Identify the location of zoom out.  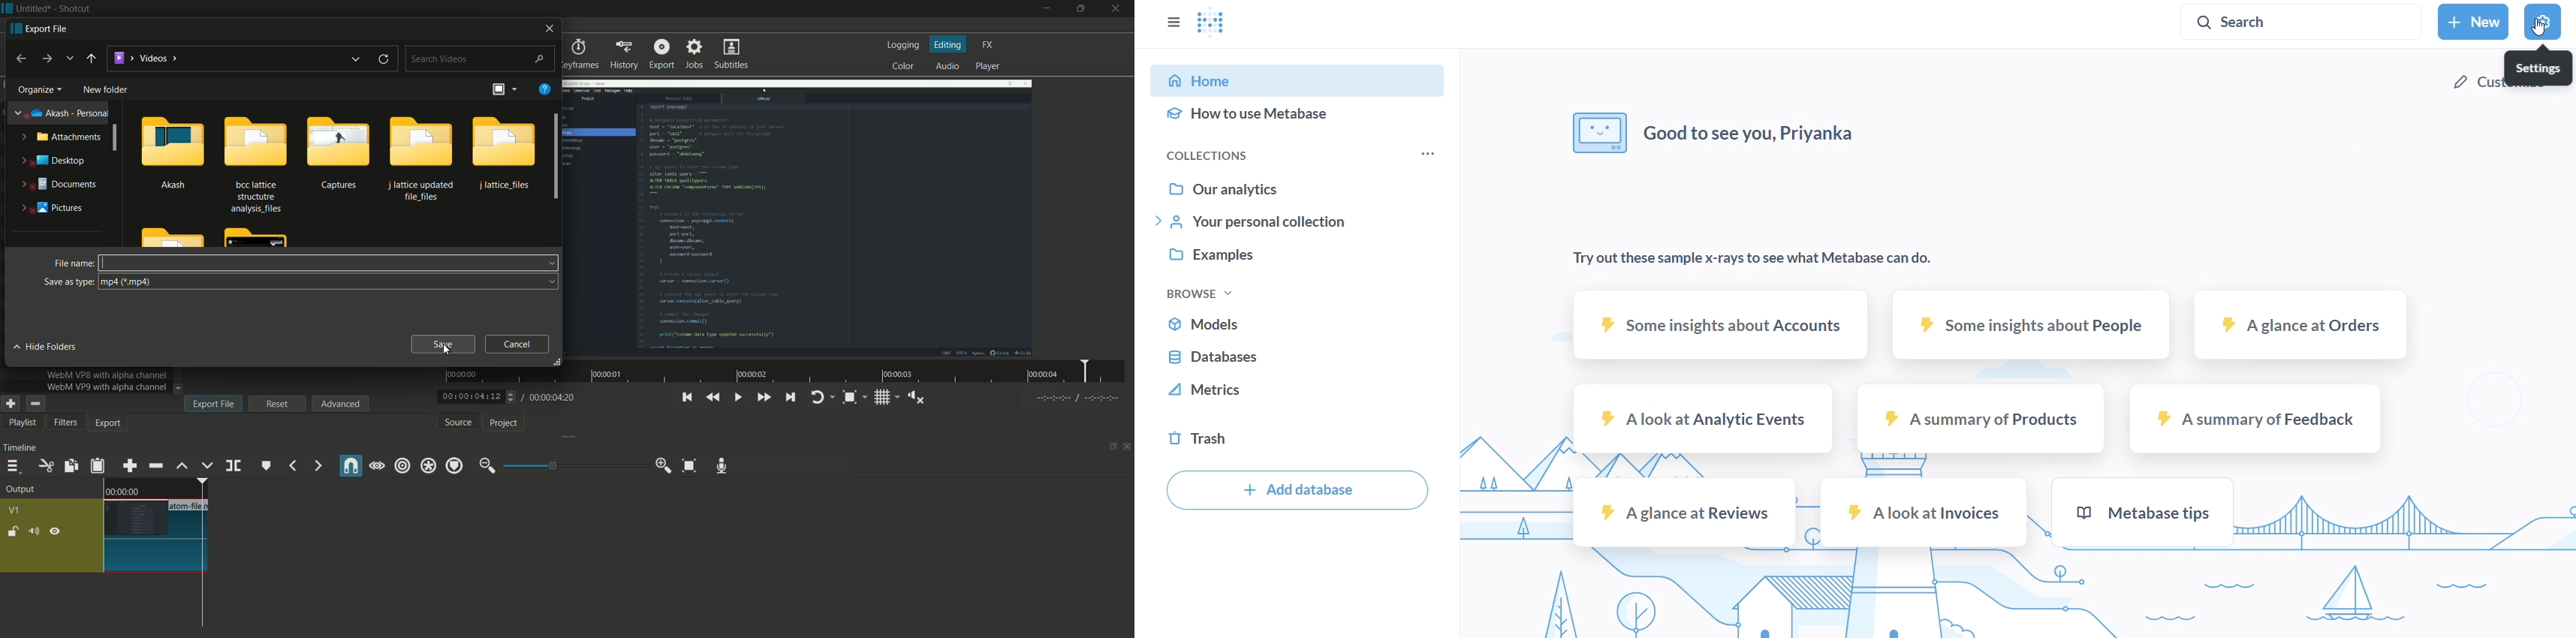
(485, 466).